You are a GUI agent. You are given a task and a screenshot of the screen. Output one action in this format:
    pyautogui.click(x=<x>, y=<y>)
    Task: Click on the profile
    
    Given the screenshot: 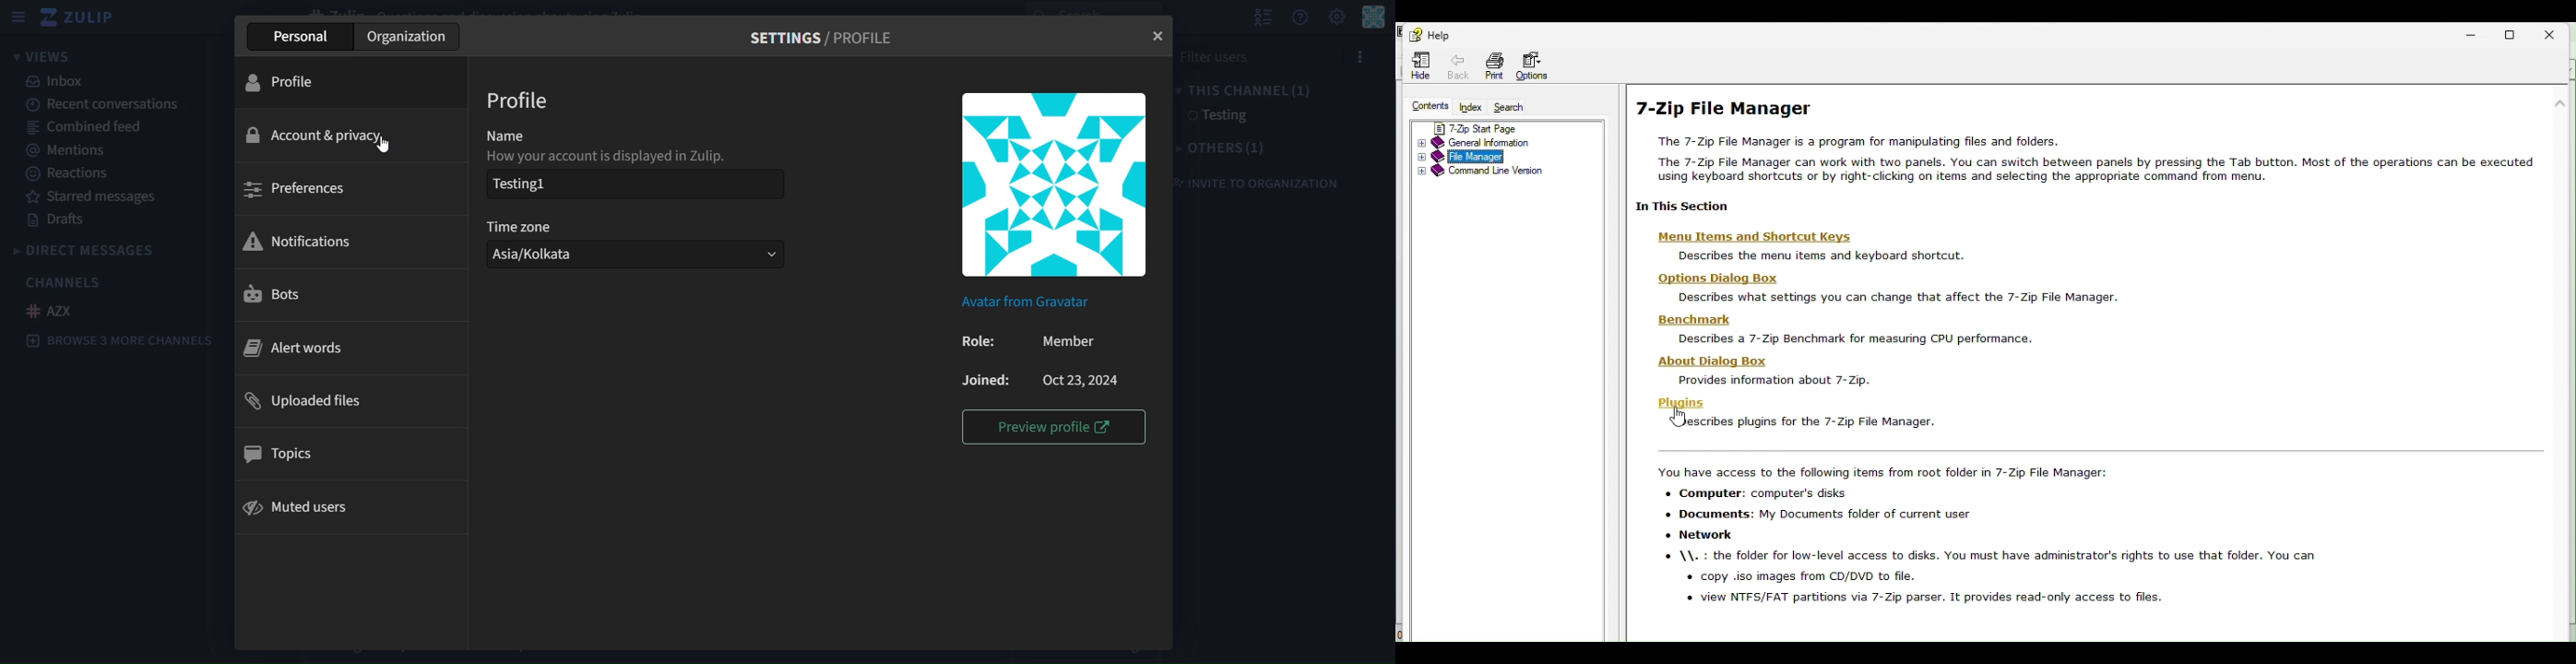 What is the action you would take?
    pyautogui.click(x=291, y=81)
    